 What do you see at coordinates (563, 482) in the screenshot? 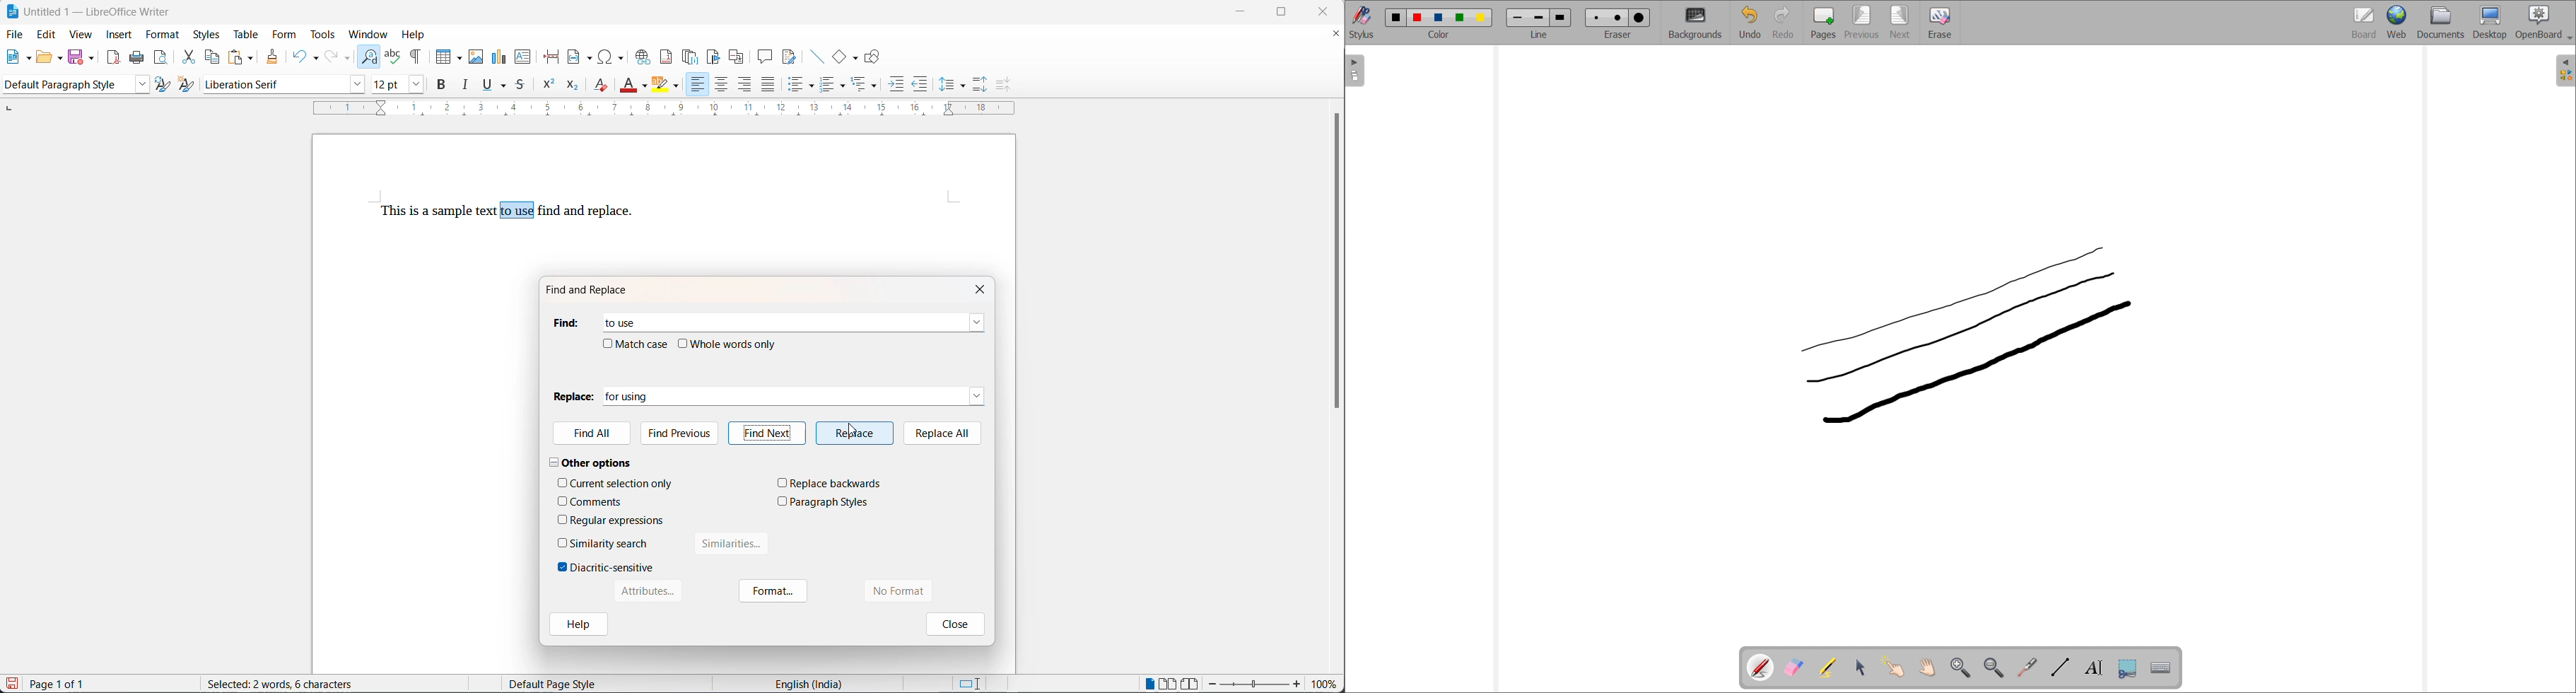
I see `checkbox` at bounding box center [563, 482].